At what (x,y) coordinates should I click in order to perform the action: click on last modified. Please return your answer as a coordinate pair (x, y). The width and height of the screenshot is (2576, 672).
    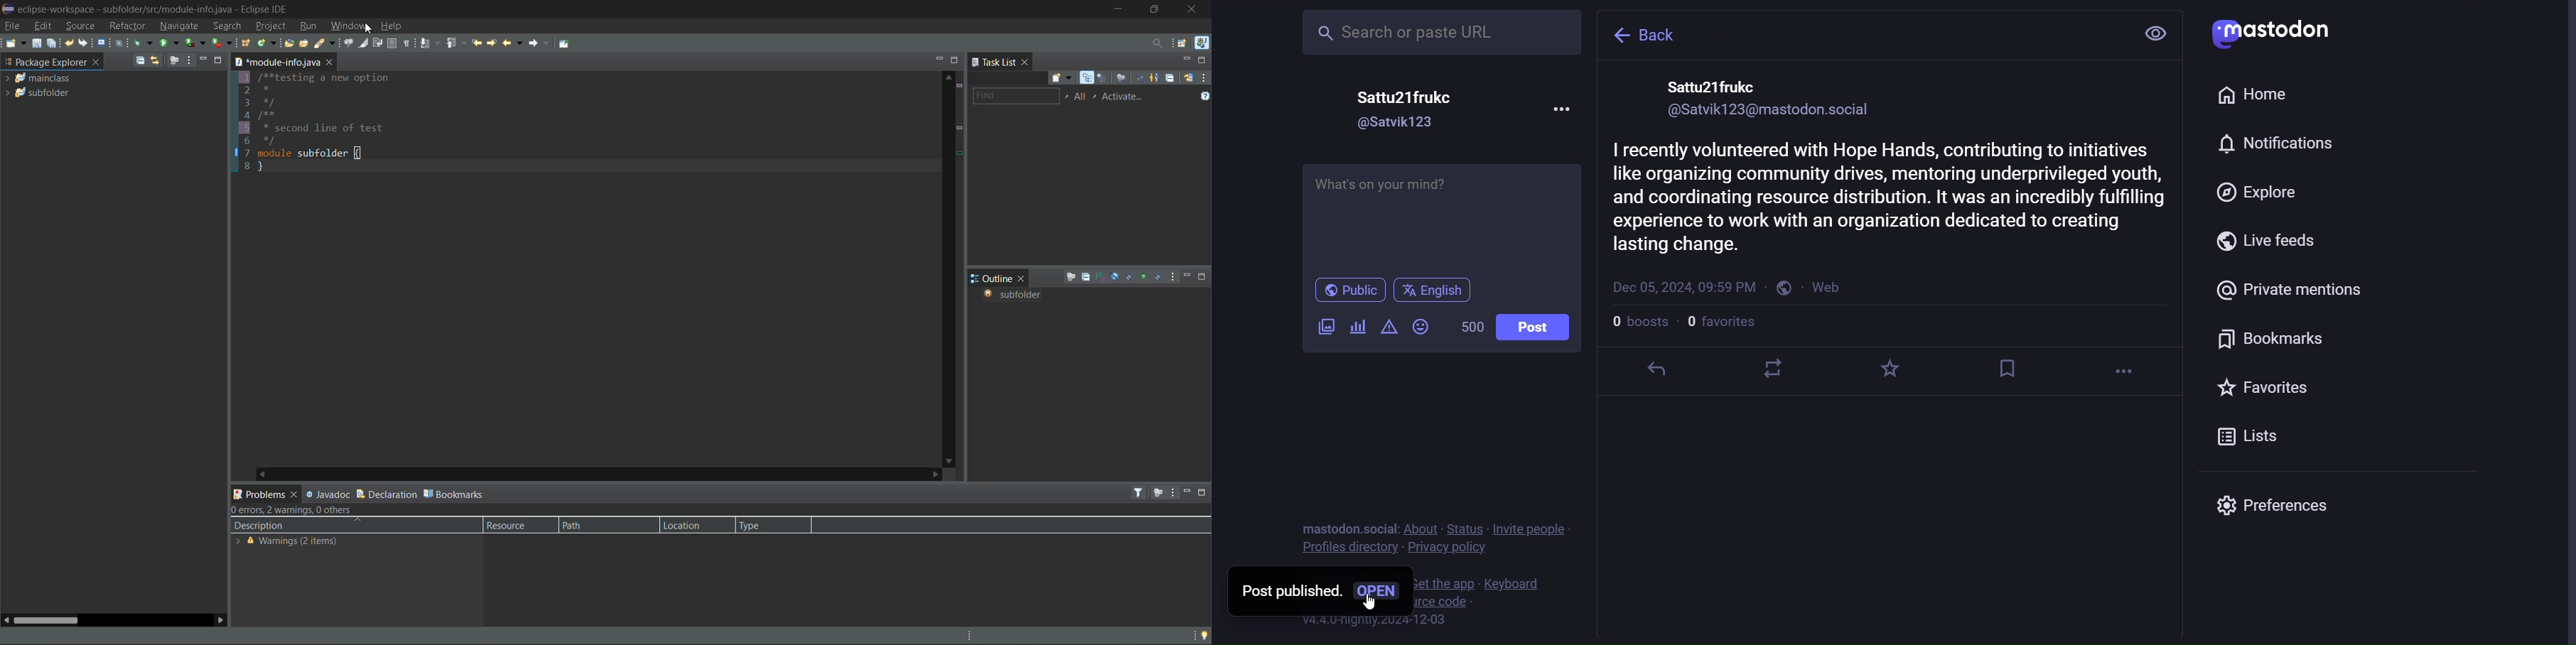
    Looking at the image, I should click on (1680, 287).